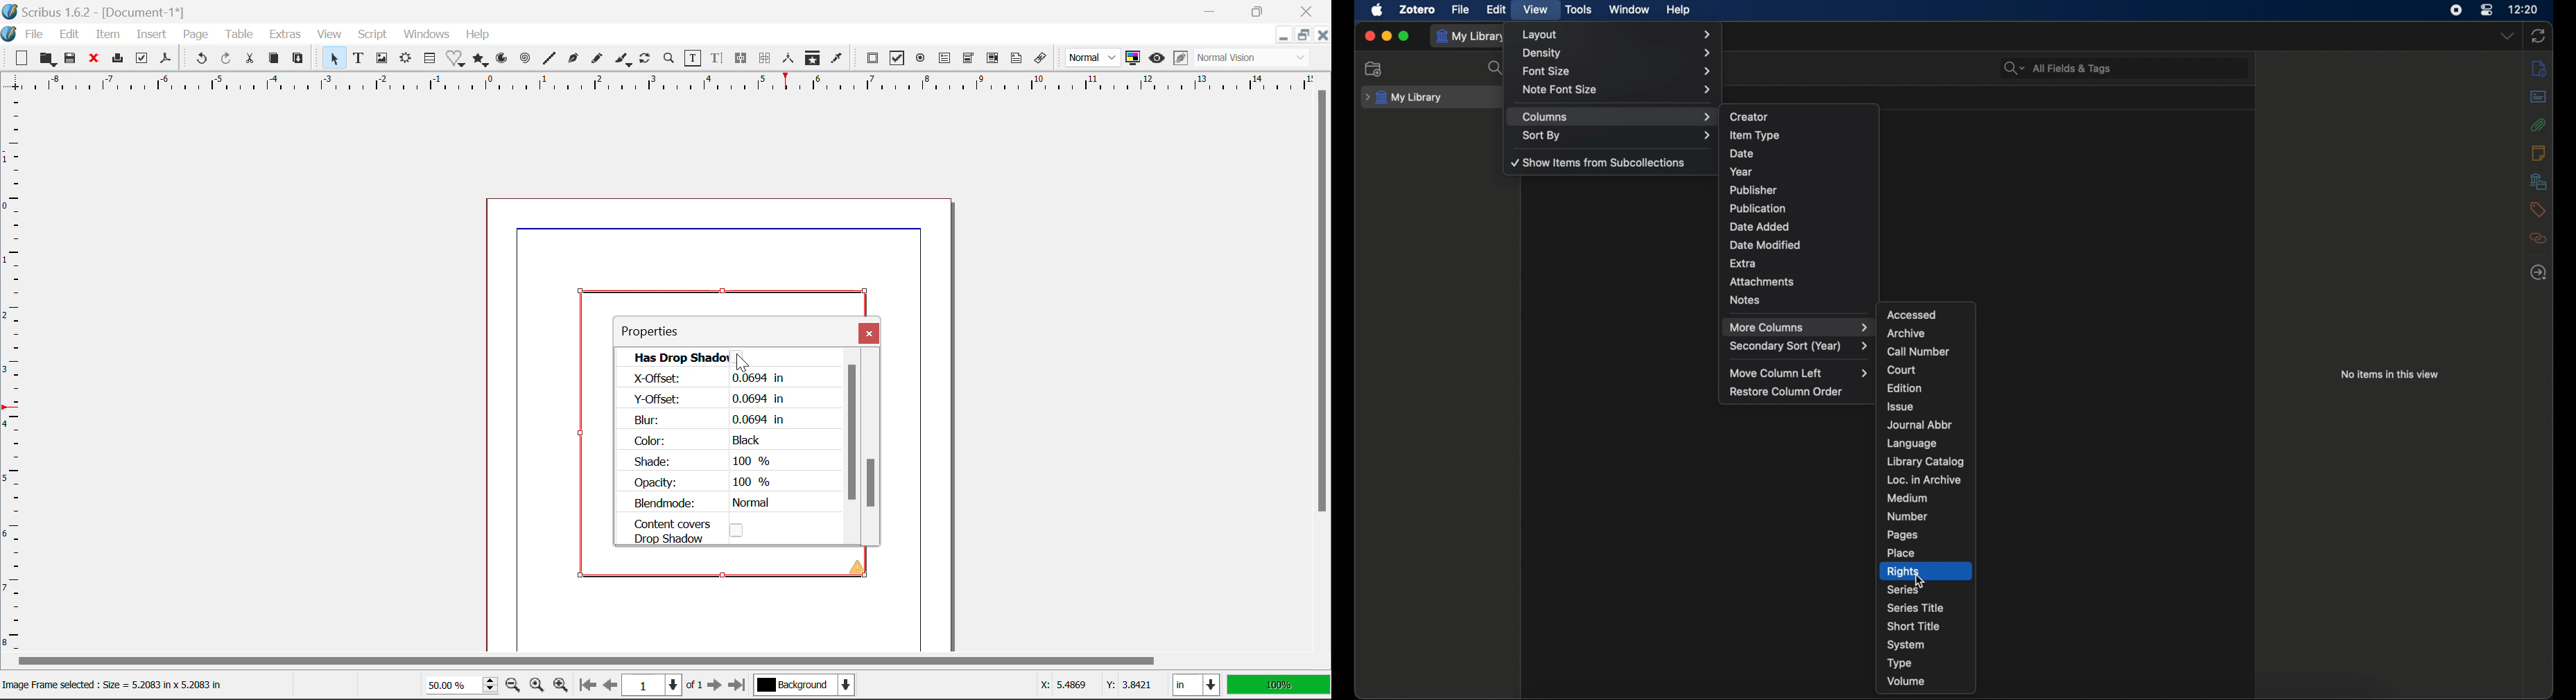 The height and width of the screenshot is (700, 2576). I want to click on Image Frame, so click(383, 60).